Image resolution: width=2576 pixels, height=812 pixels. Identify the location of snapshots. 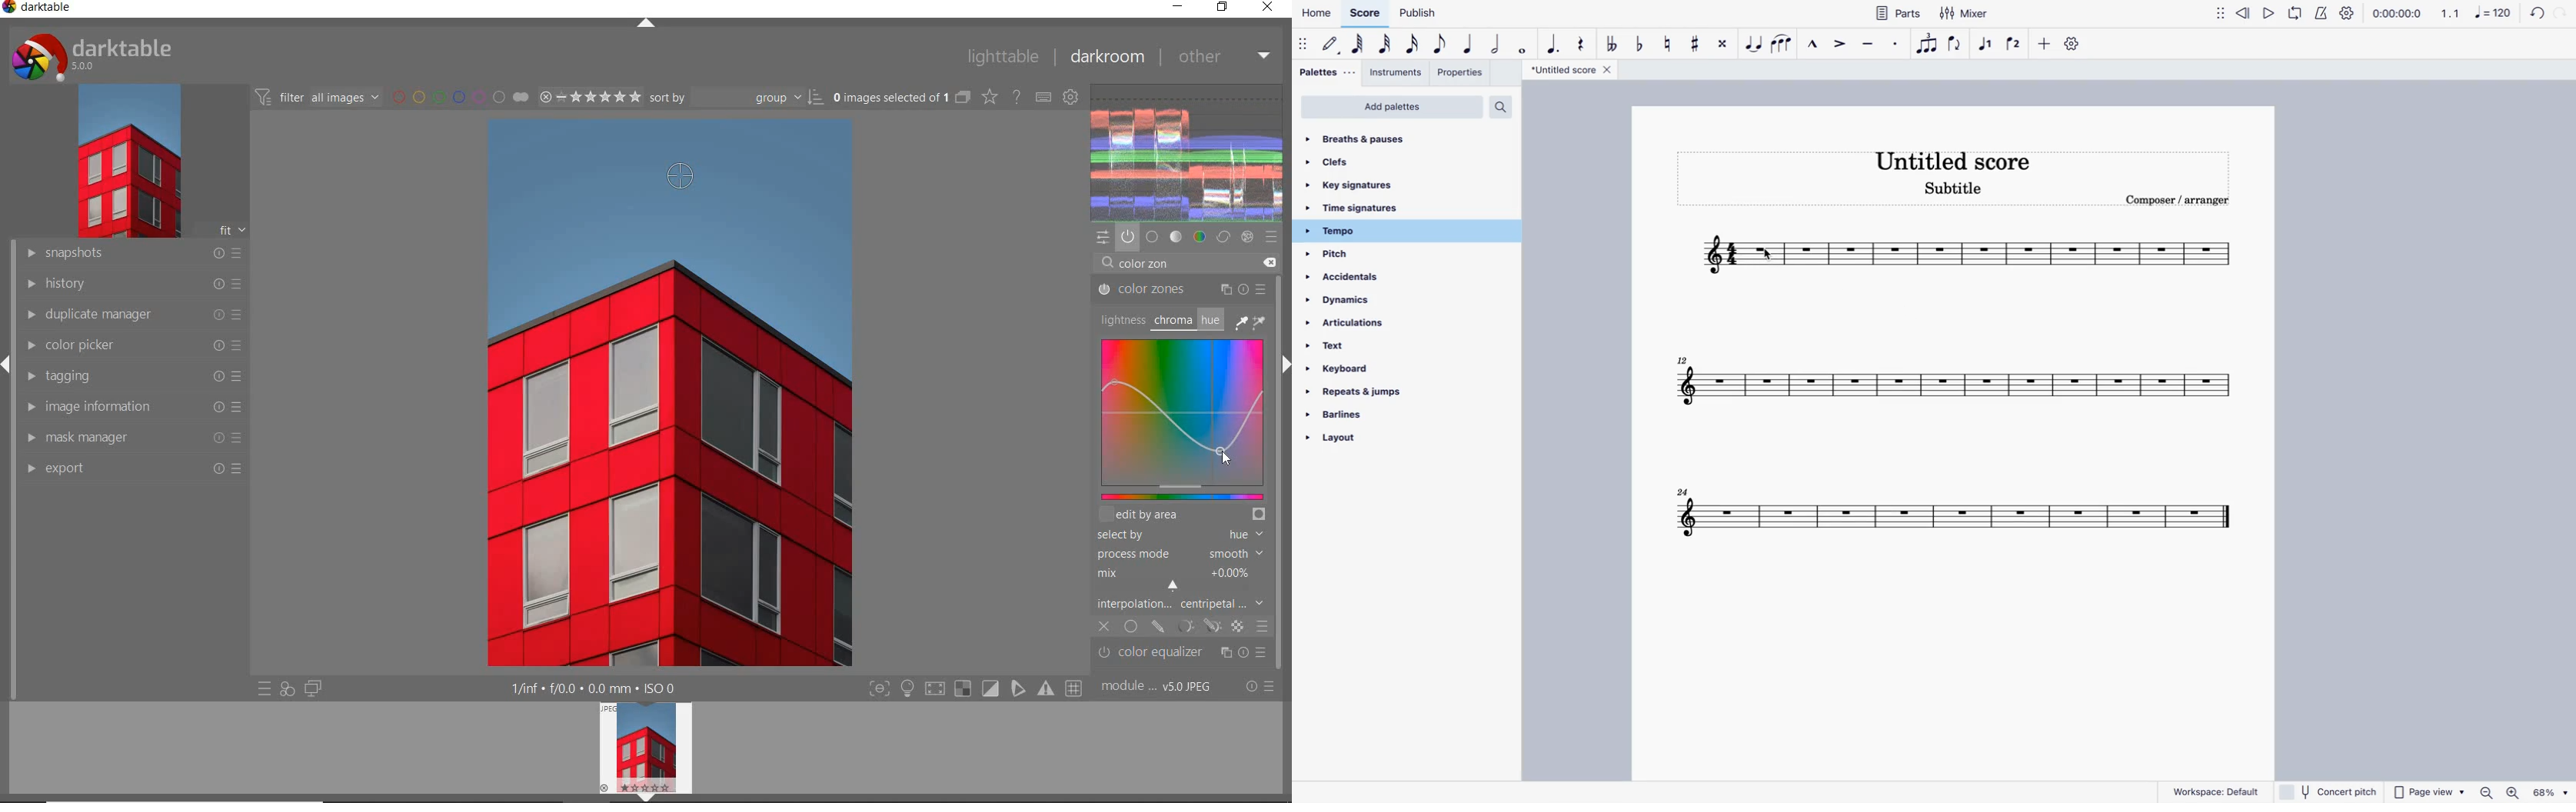
(131, 255).